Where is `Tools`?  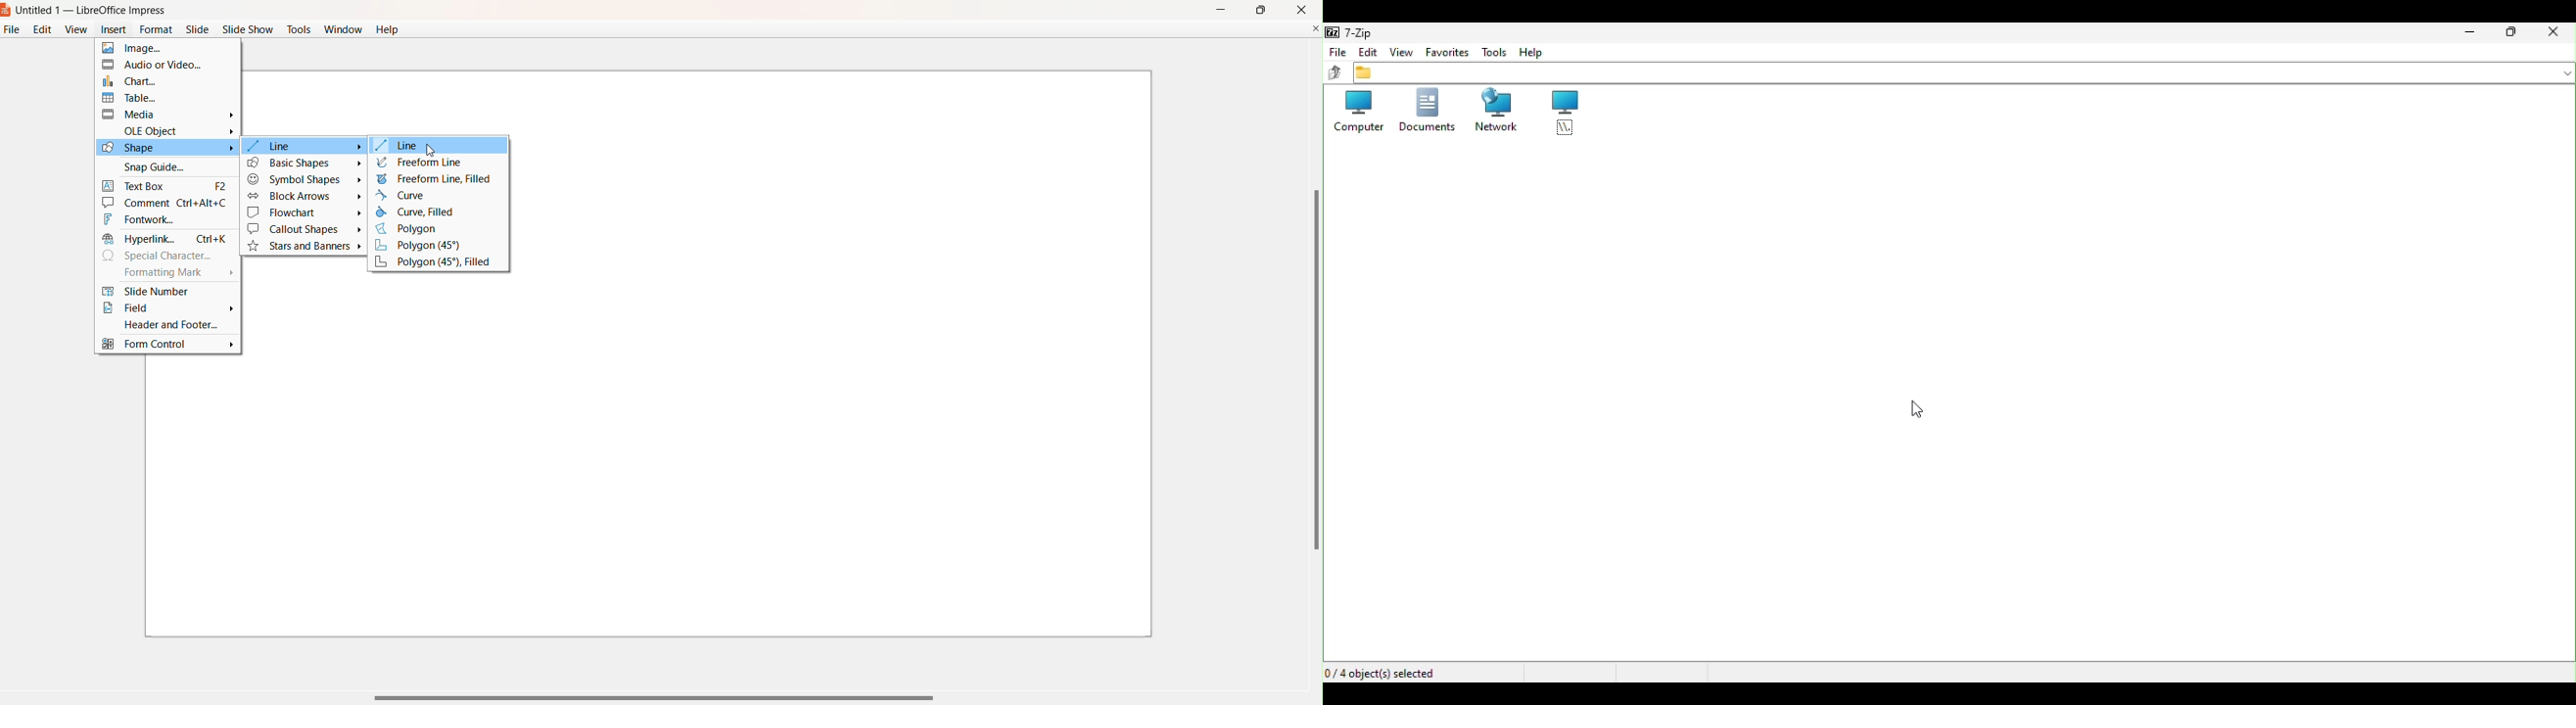 Tools is located at coordinates (1495, 52).